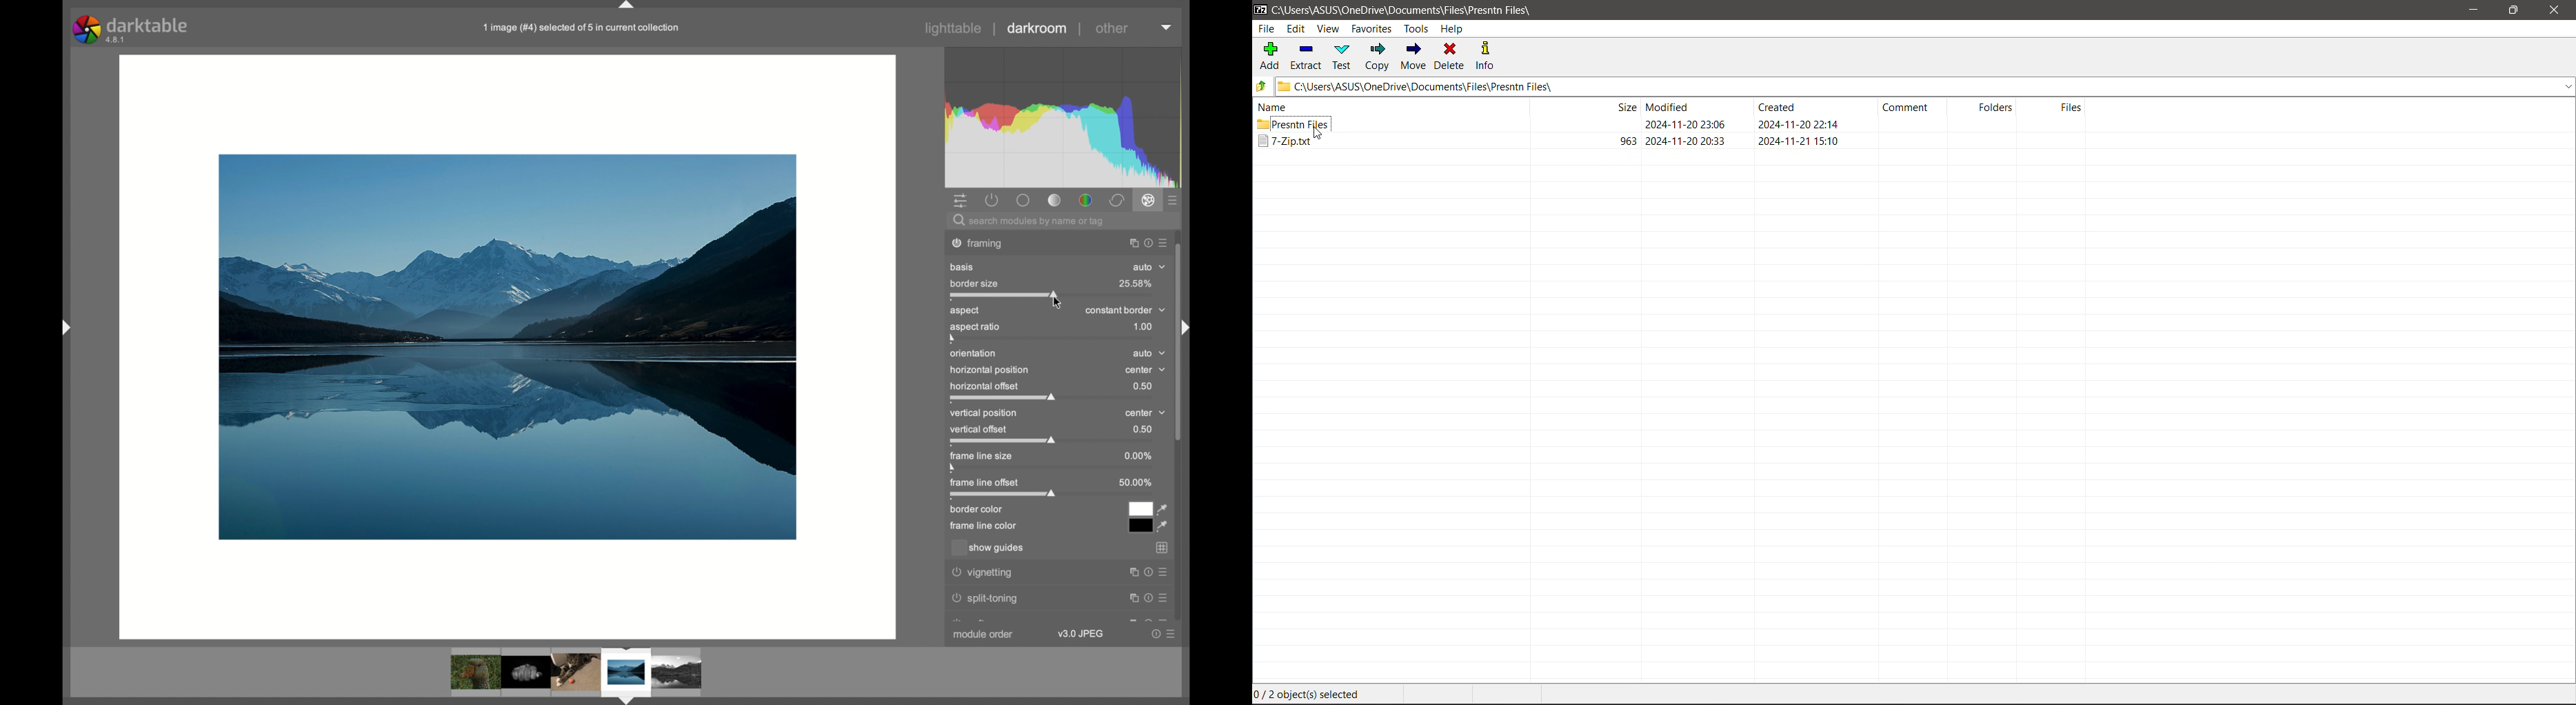  What do you see at coordinates (1671, 141) in the screenshot?
I see `Selected file available in the selected folder` at bounding box center [1671, 141].